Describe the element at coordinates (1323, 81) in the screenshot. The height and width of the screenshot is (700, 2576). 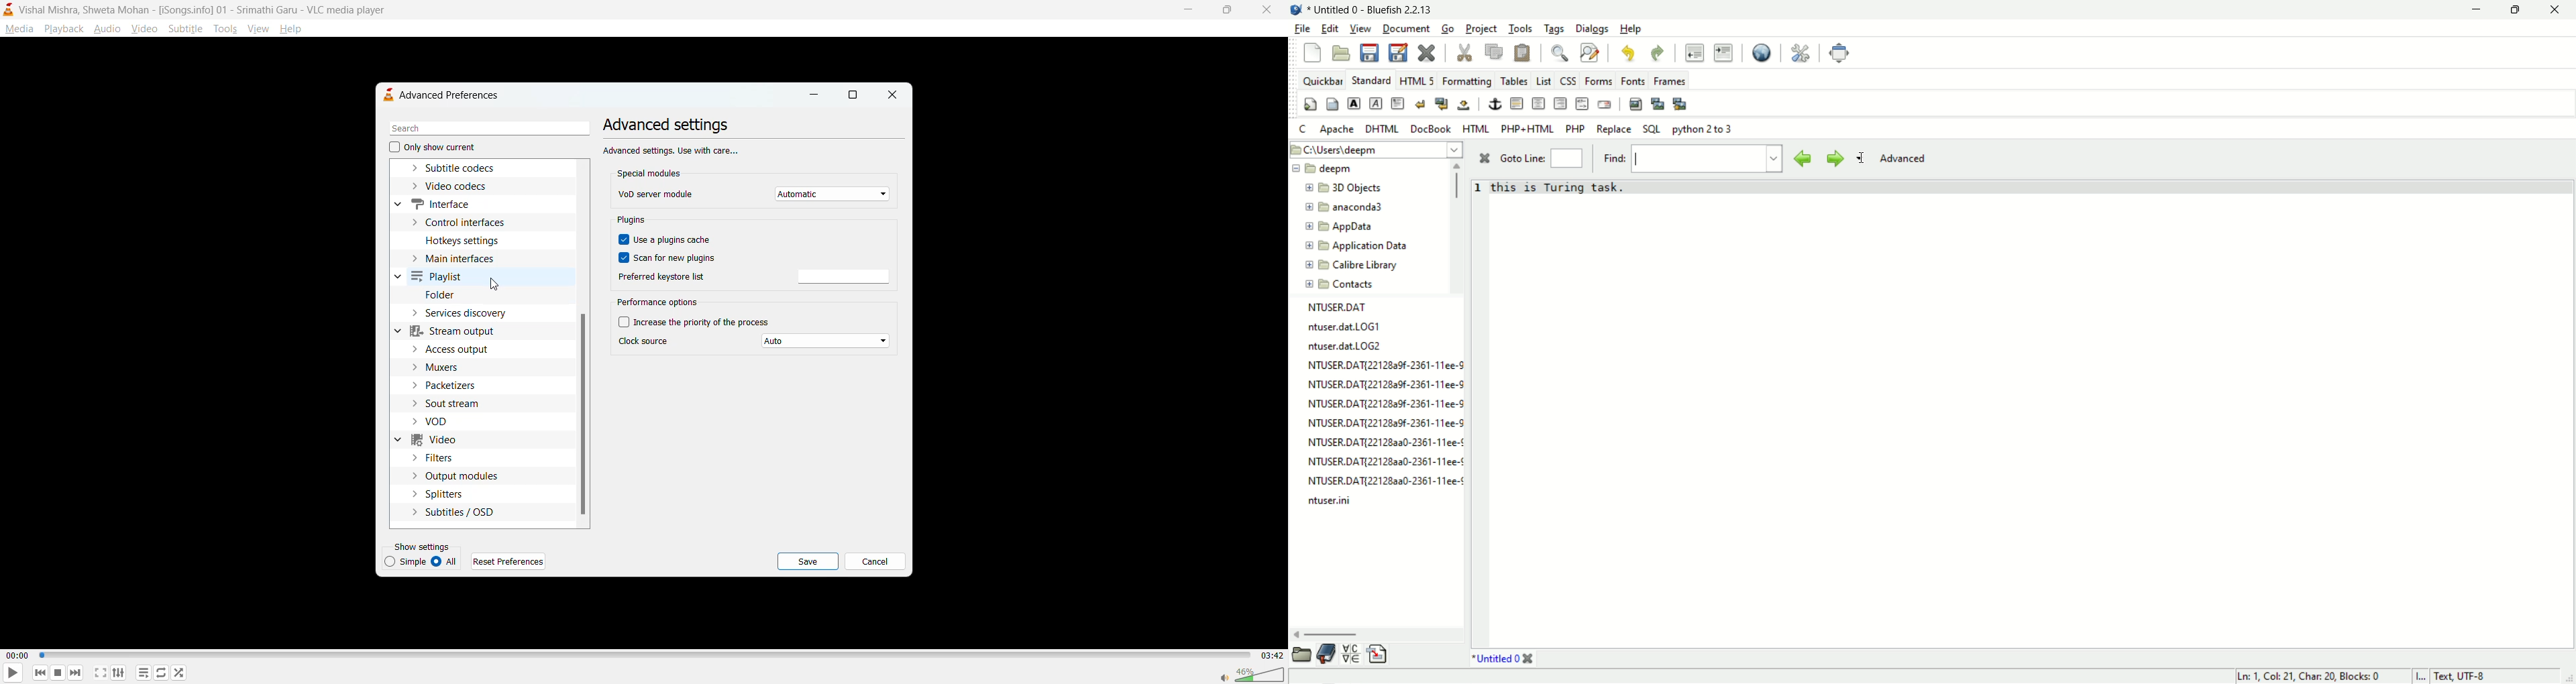
I see `quickbar` at that location.